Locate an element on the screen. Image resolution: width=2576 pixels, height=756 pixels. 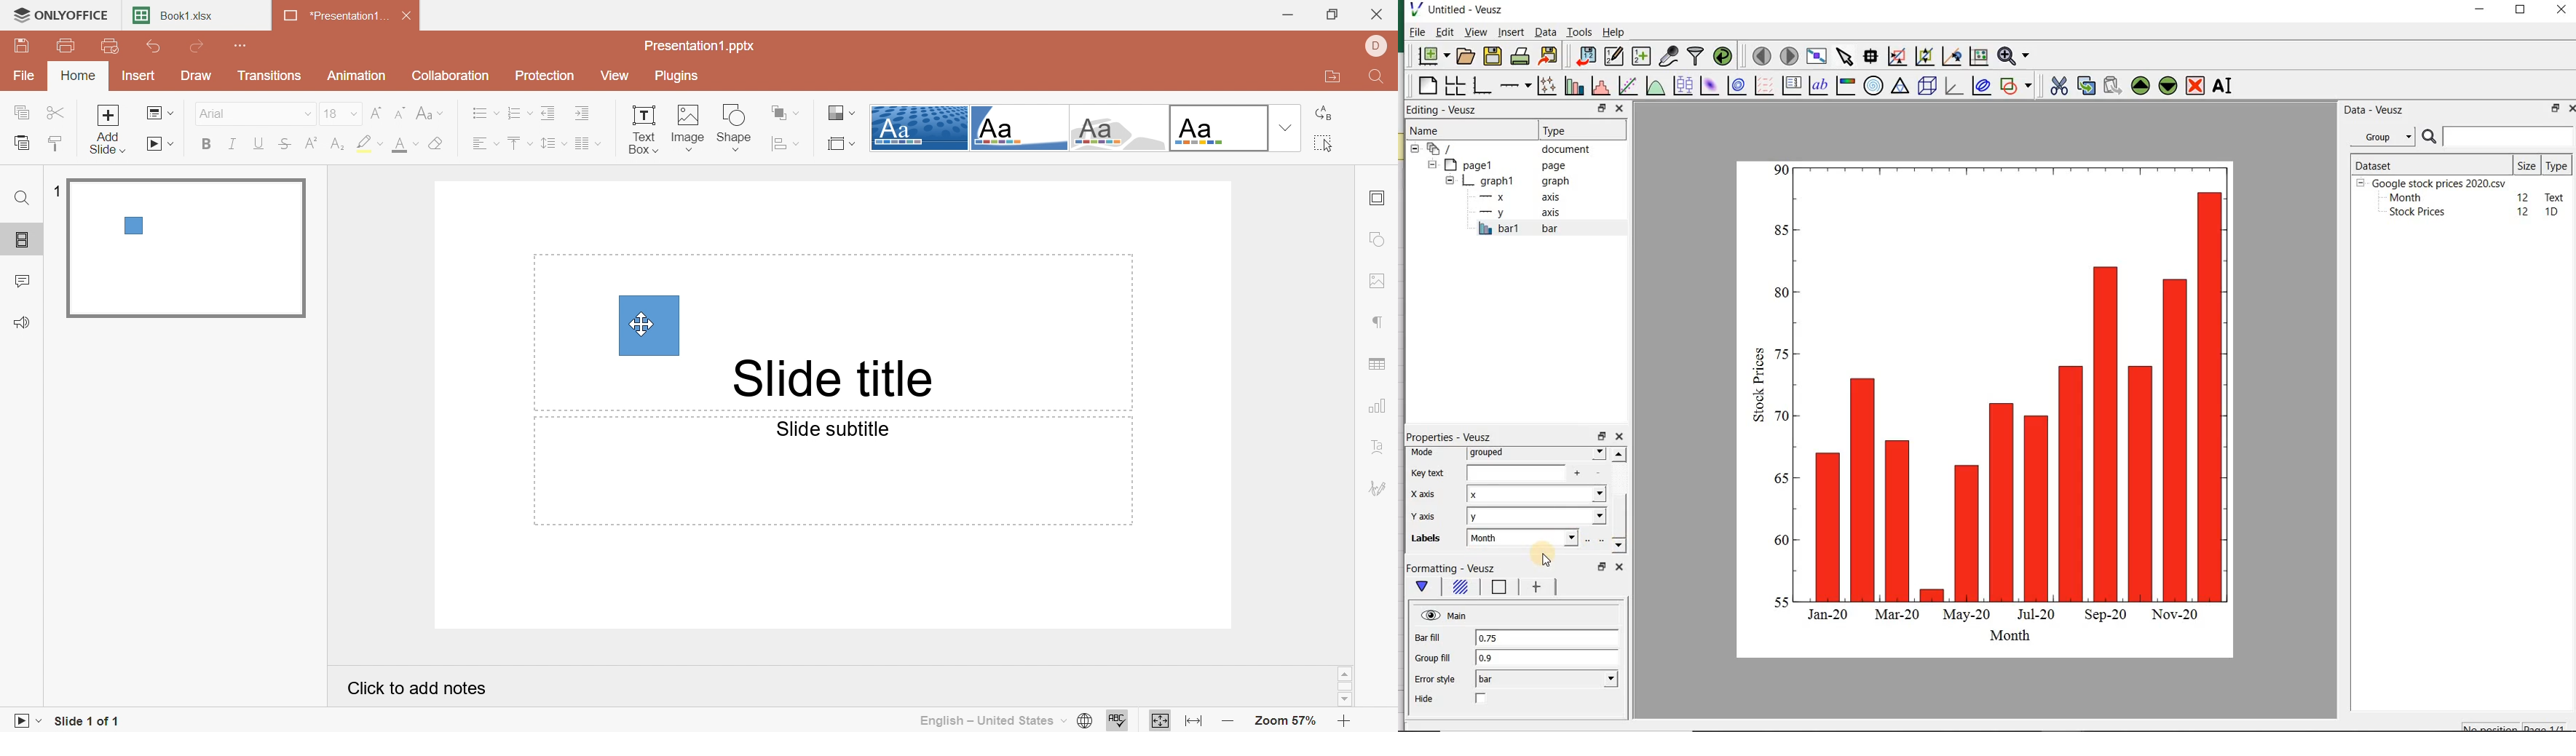
Slide settings is located at coordinates (1380, 198).